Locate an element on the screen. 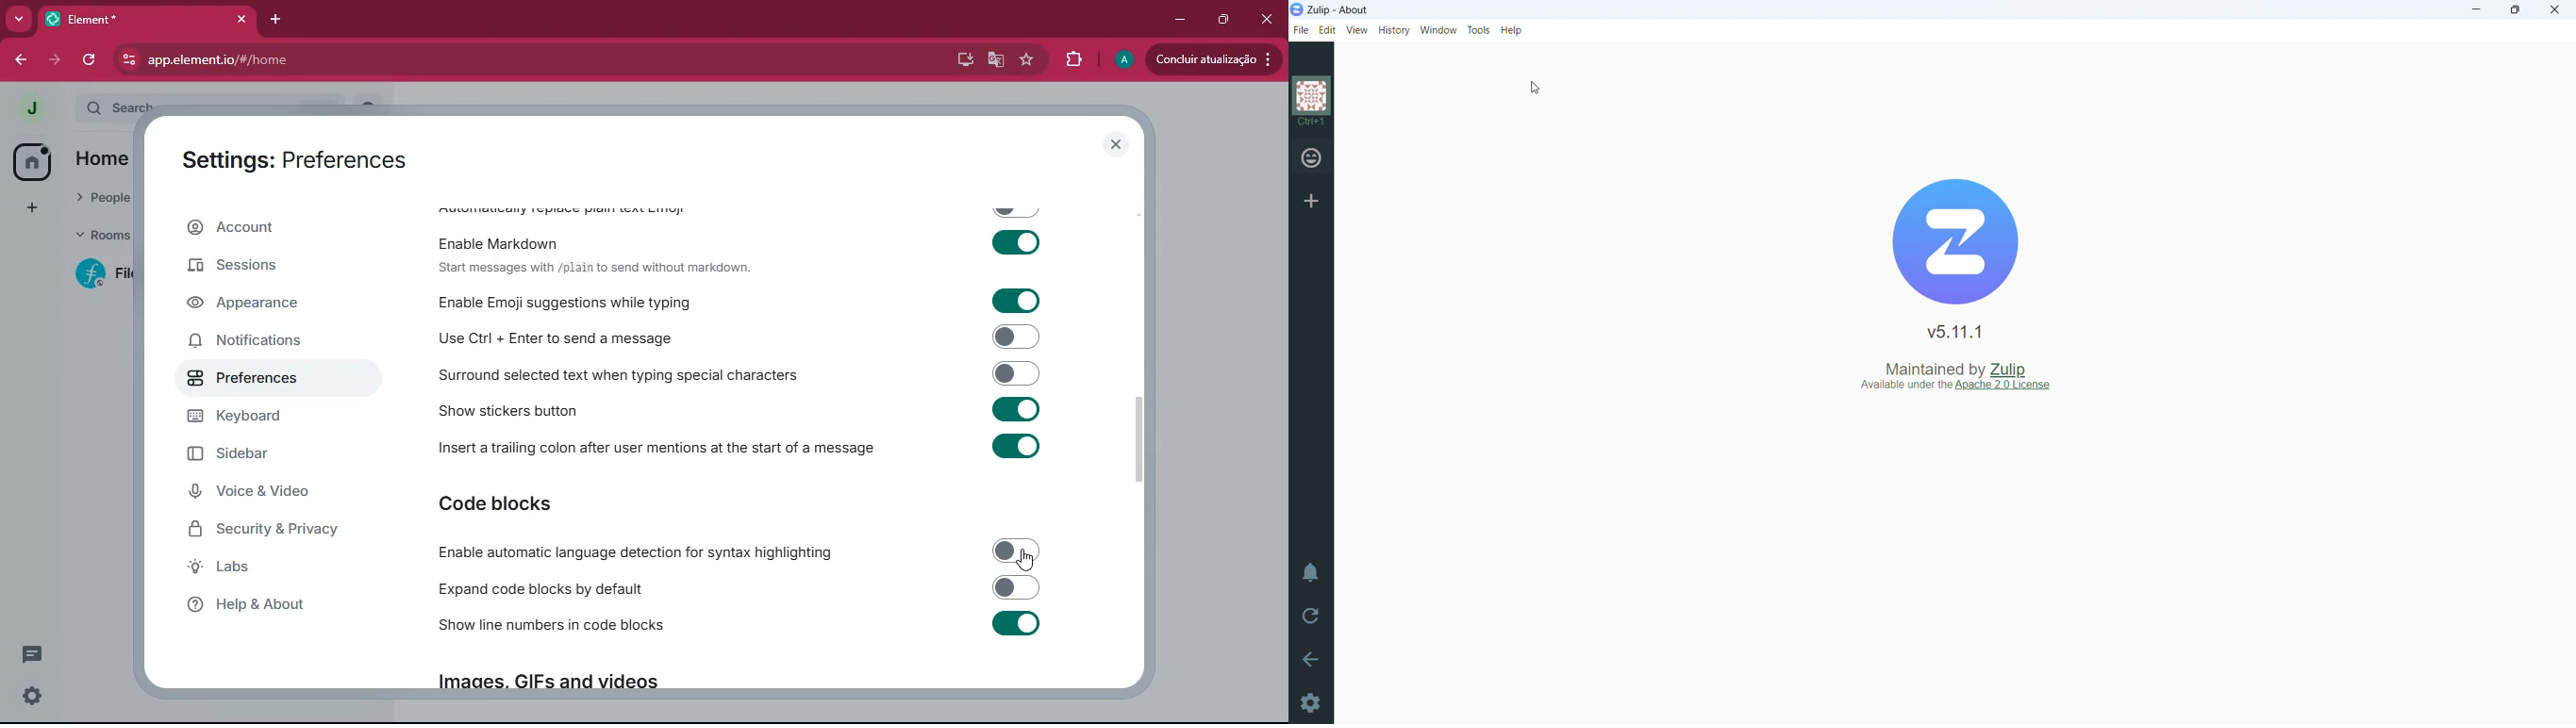 Image resolution: width=2576 pixels, height=728 pixels. search ctrl k is located at coordinates (227, 103).